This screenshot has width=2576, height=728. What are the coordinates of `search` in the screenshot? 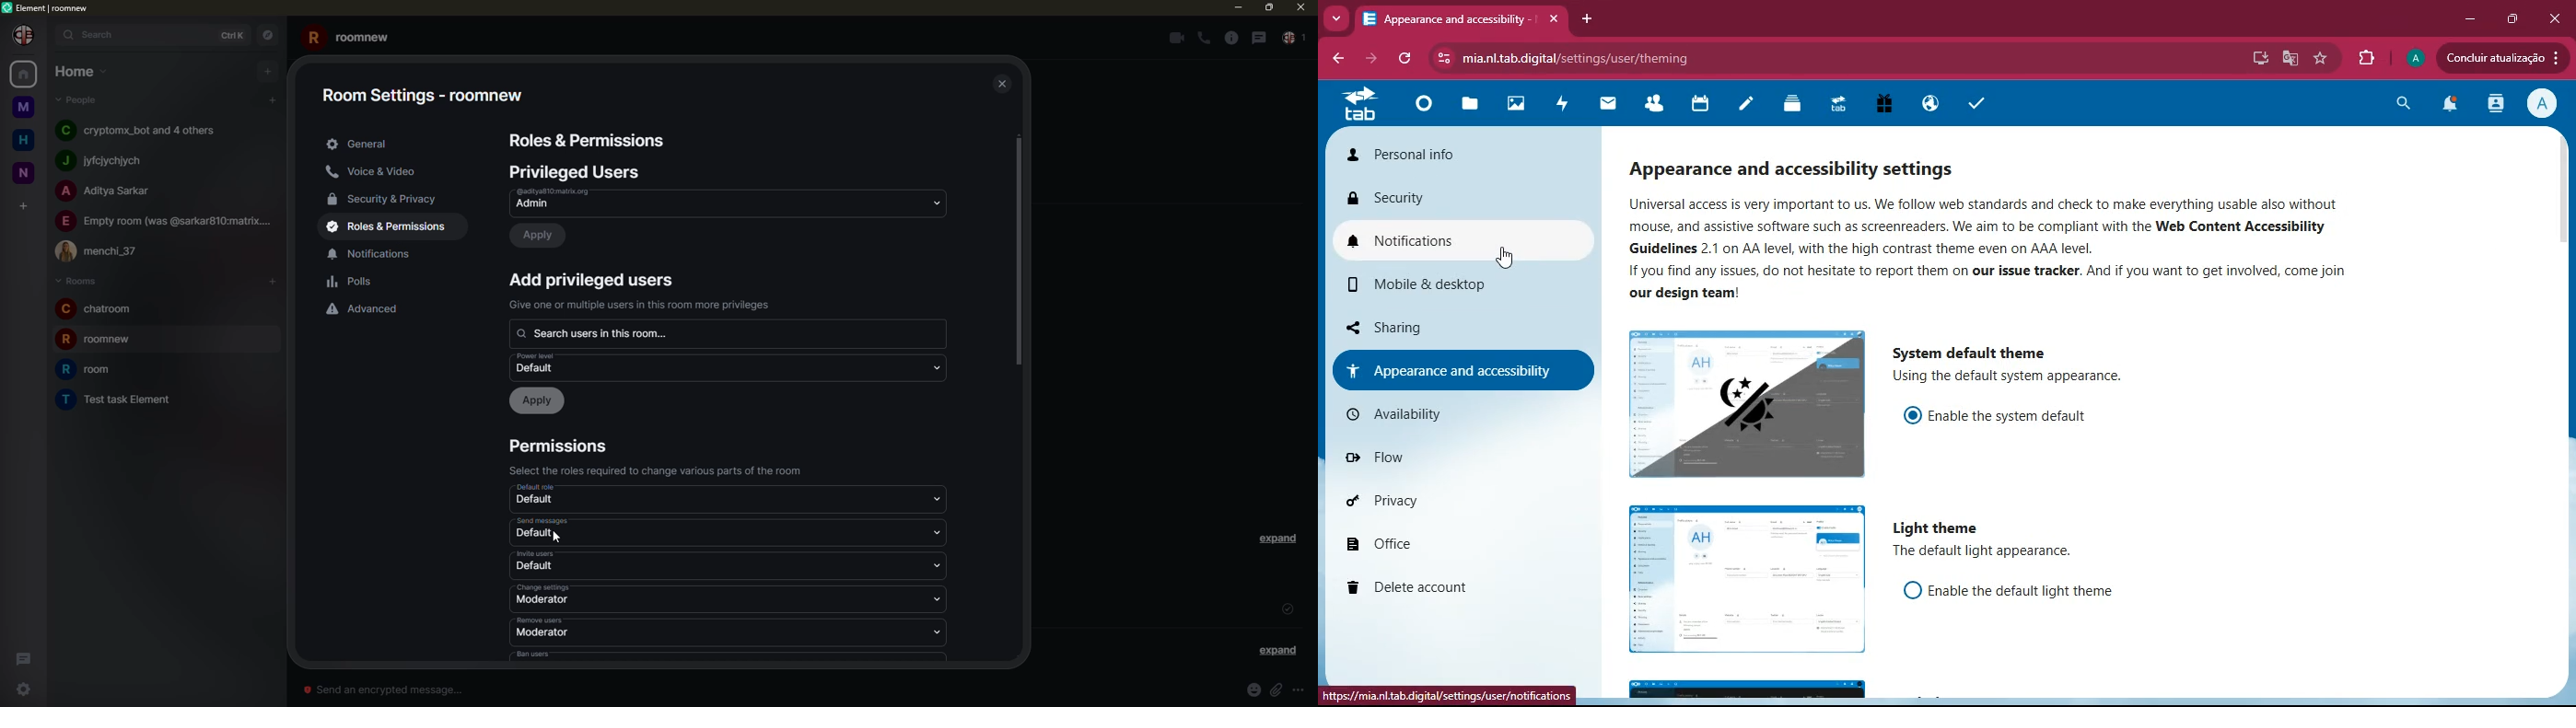 It's located at (95, 36).